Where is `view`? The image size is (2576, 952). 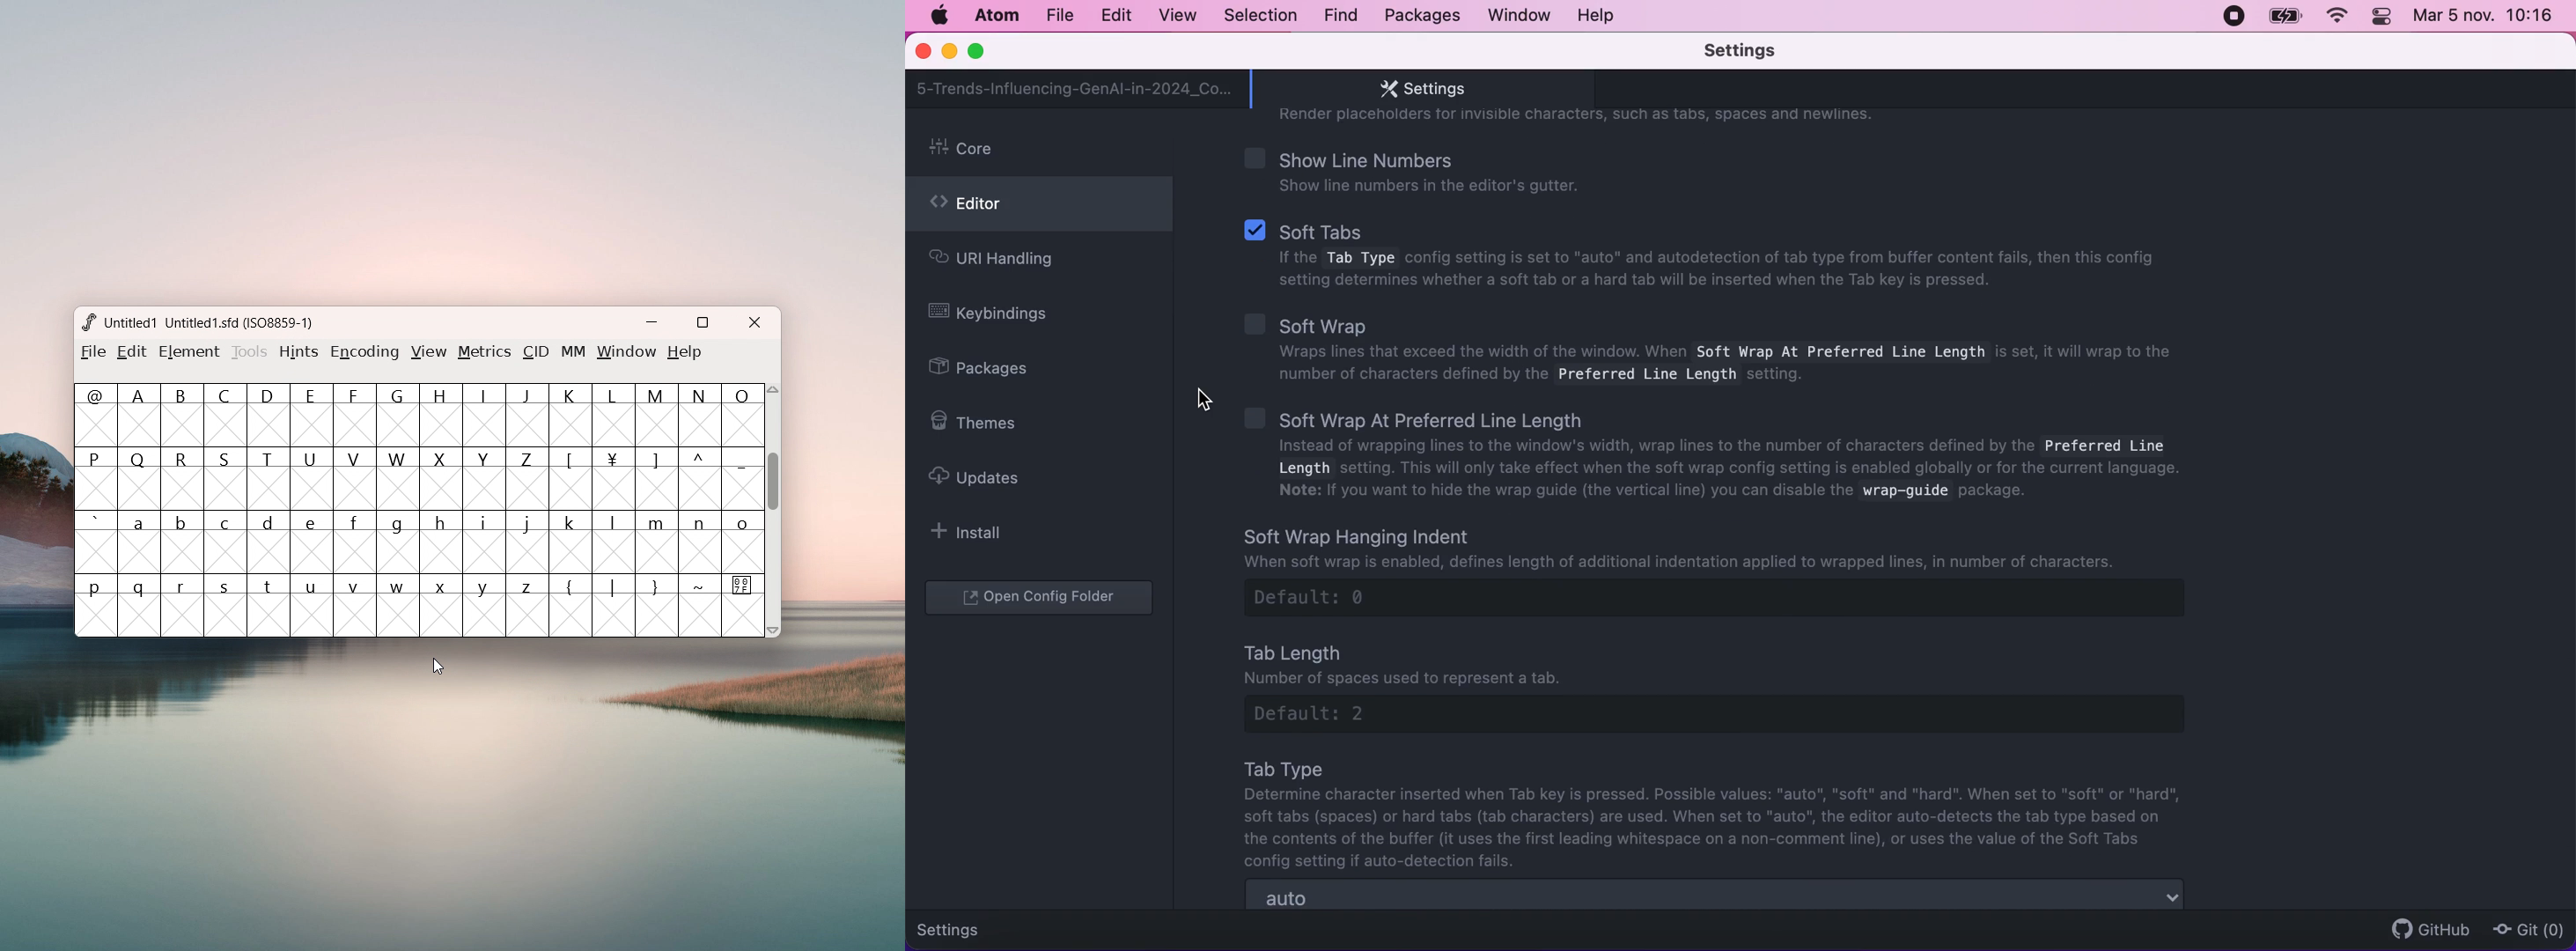
view is located at coordinates (1173, 16).